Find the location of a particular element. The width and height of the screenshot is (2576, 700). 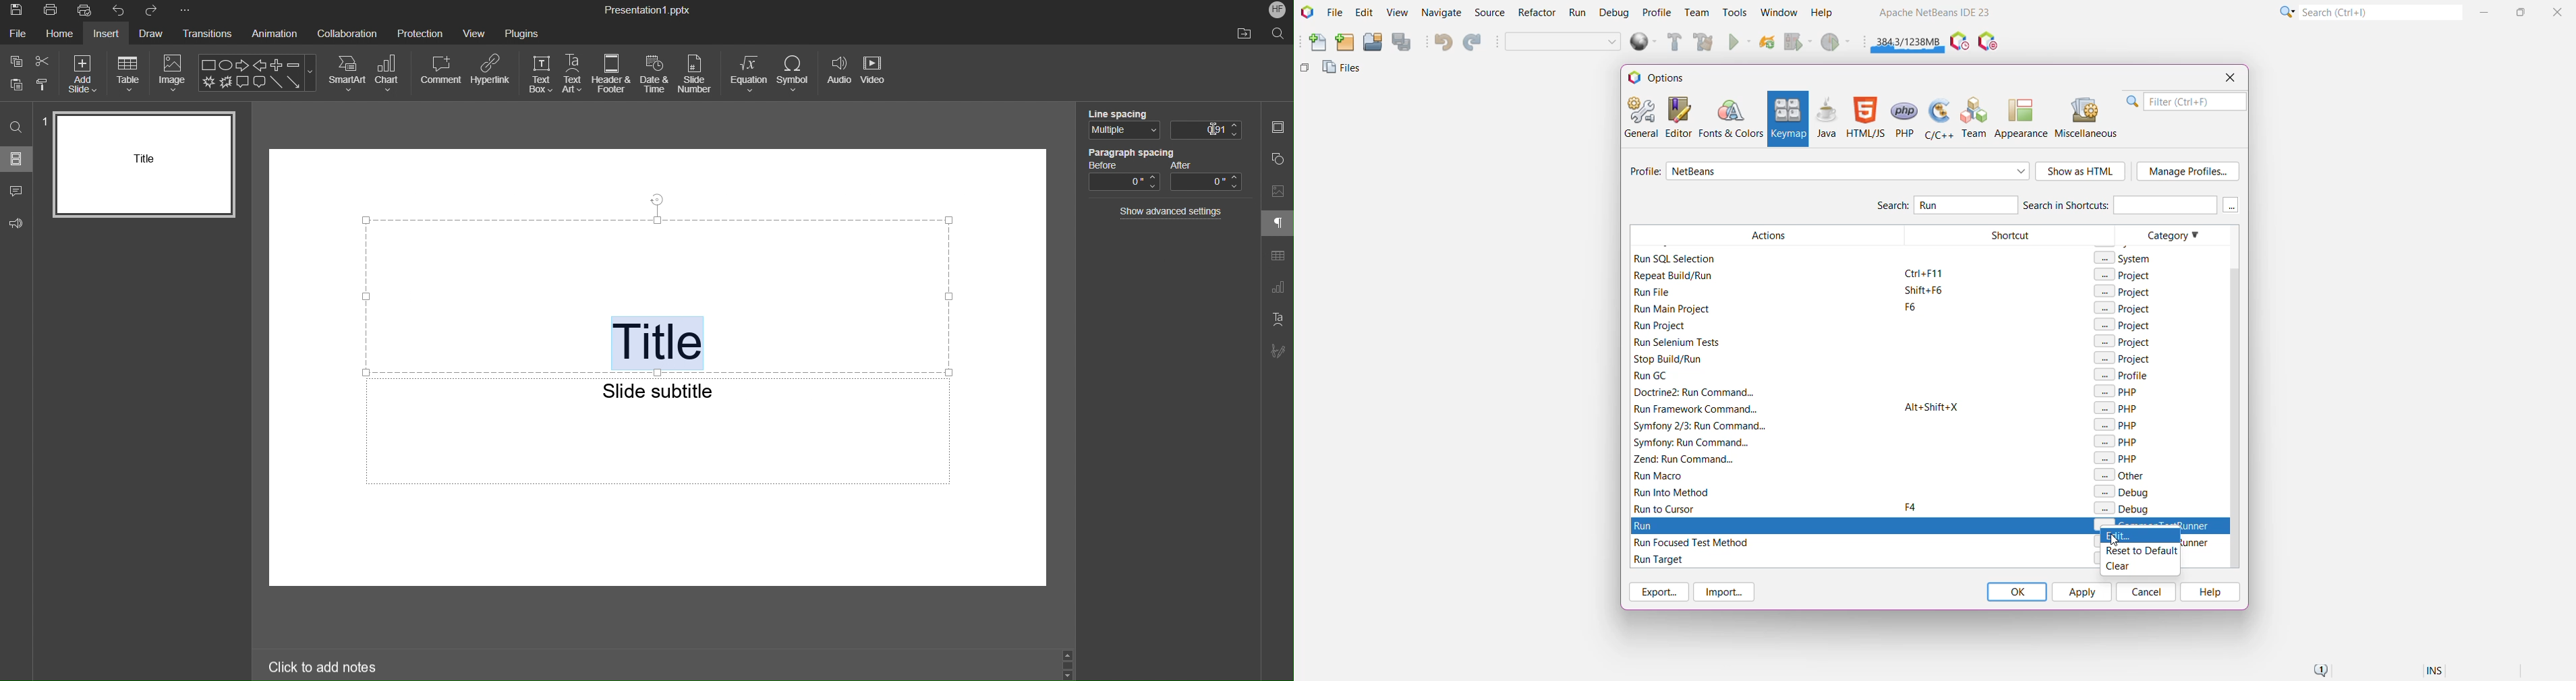

Slides is located at coordinates (16, 158).